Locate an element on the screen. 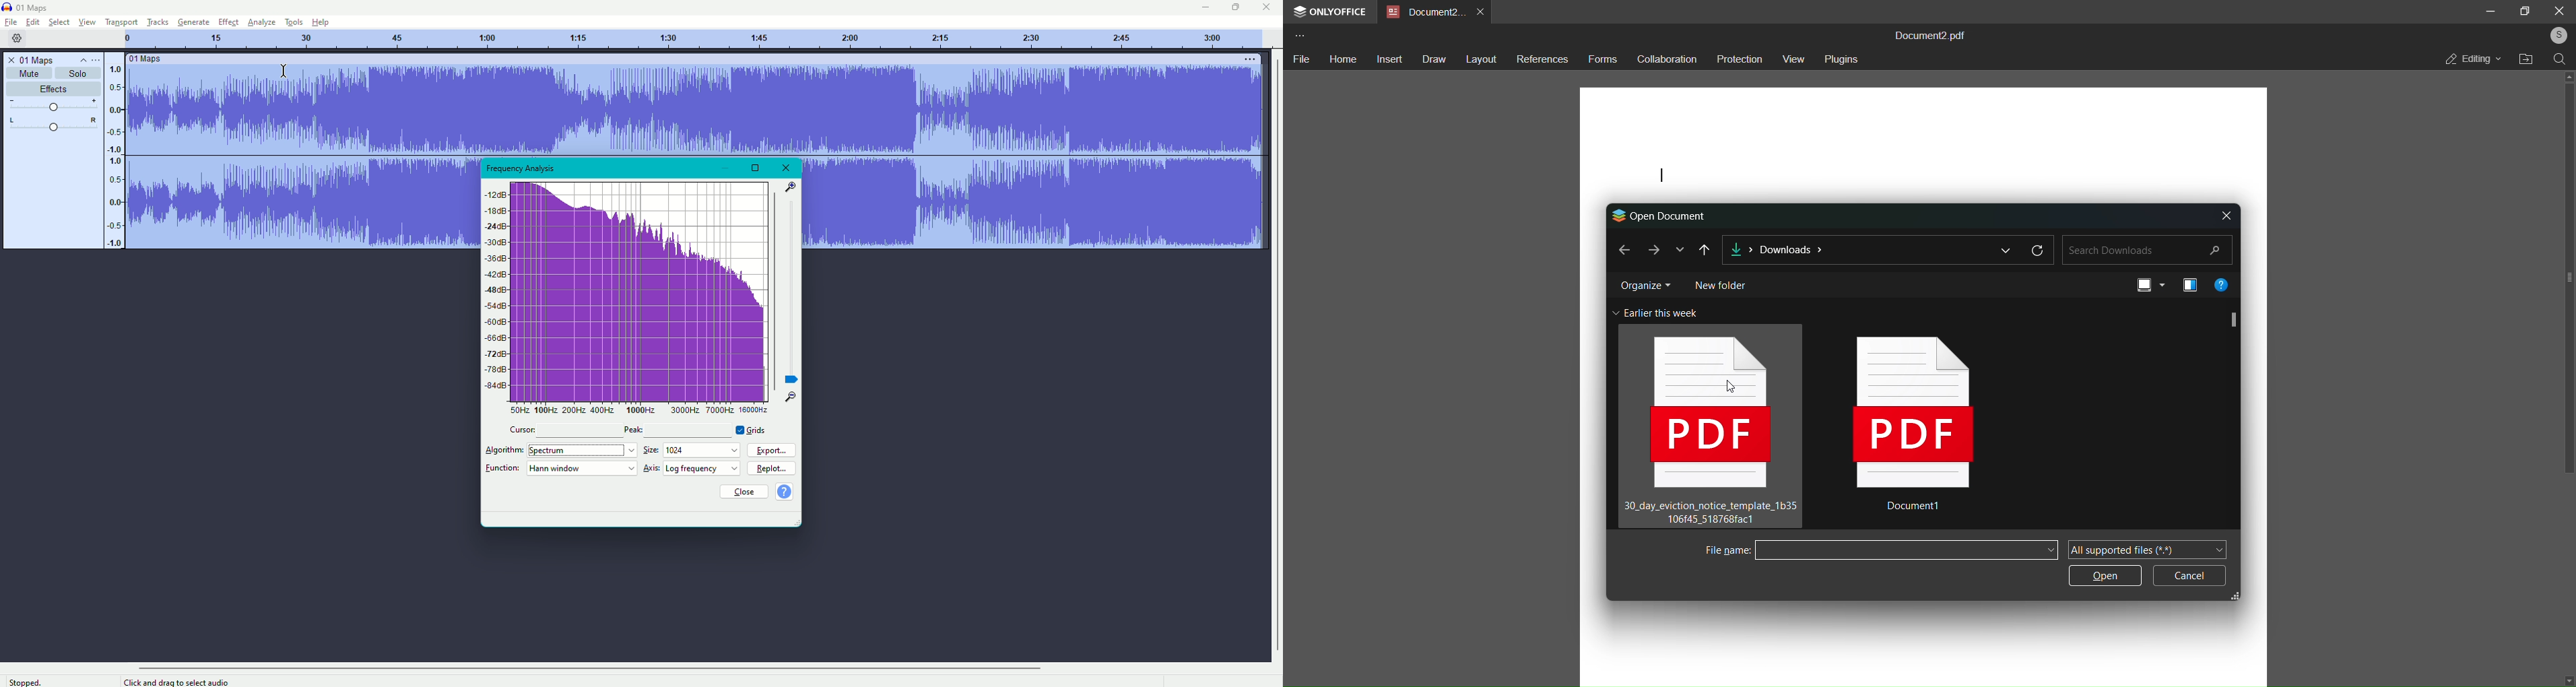  30 day eviction is located at coordinates (1709, 426).